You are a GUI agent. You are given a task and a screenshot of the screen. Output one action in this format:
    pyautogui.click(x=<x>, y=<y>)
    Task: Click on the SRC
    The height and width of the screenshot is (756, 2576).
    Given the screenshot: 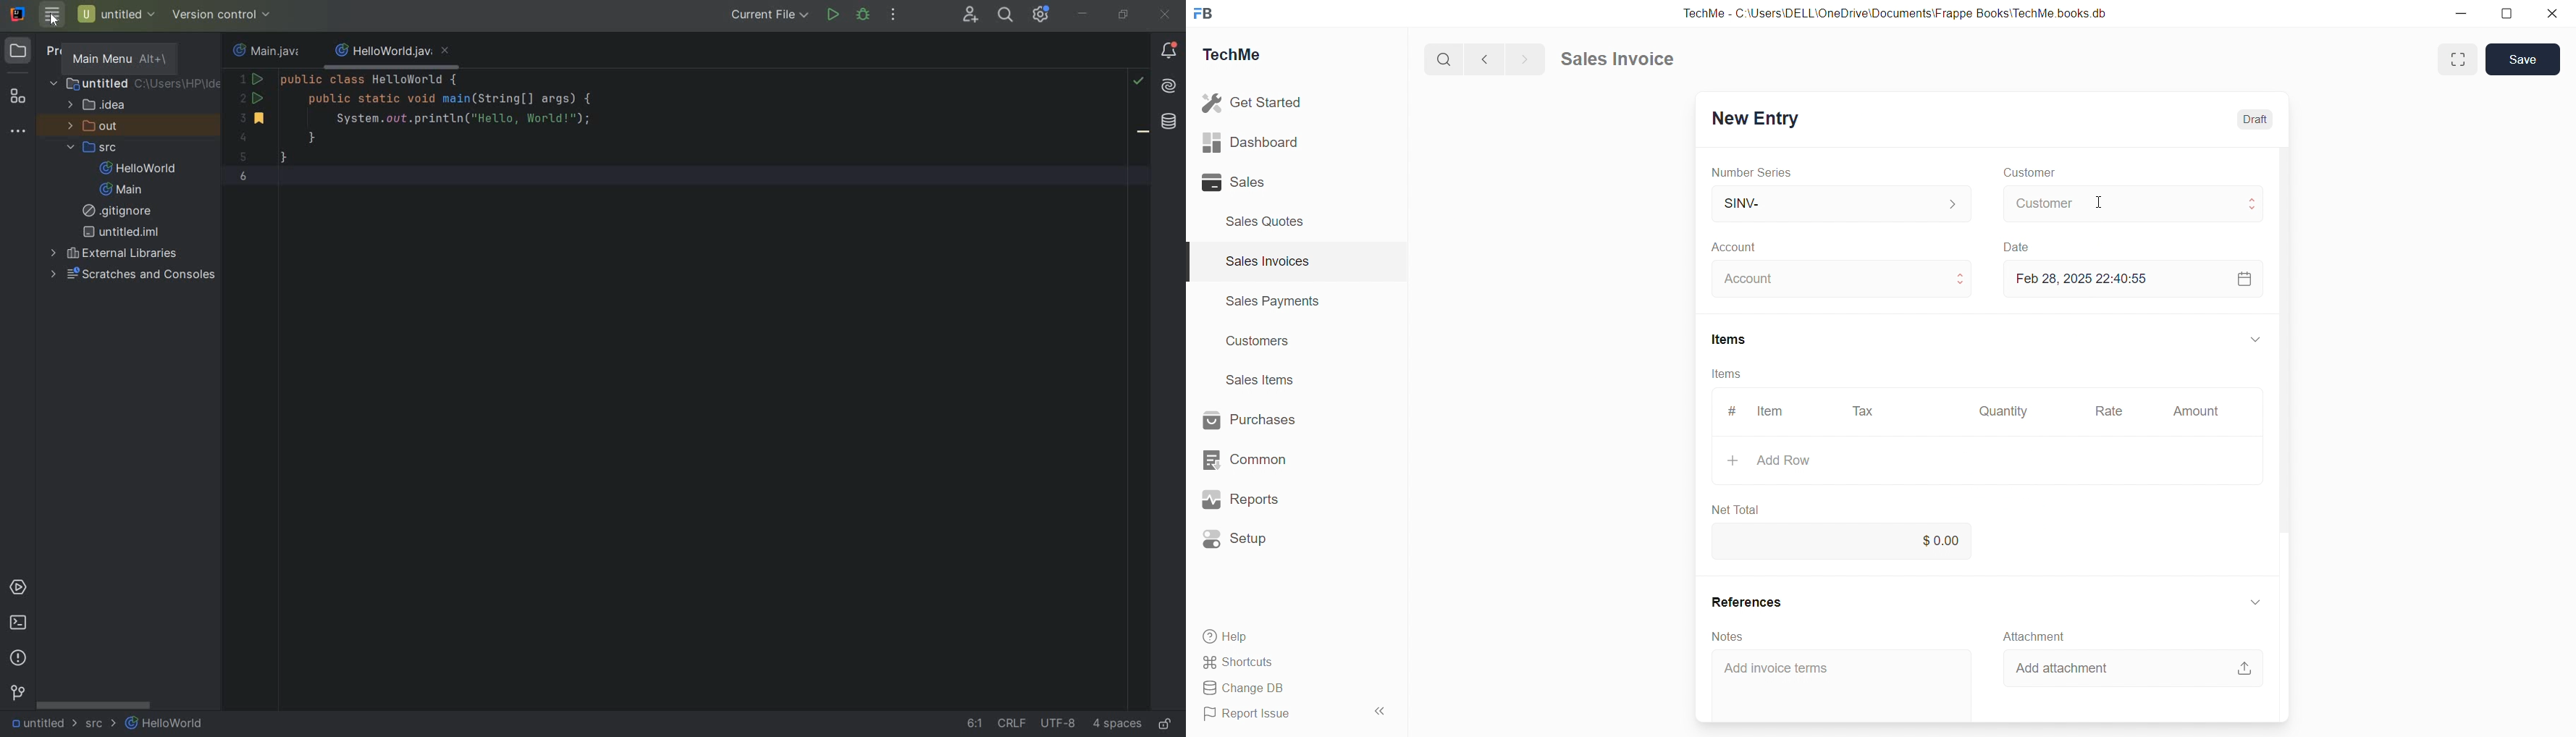 What is the action you would take?
    pyautogui.click(x=100, y=723)
    